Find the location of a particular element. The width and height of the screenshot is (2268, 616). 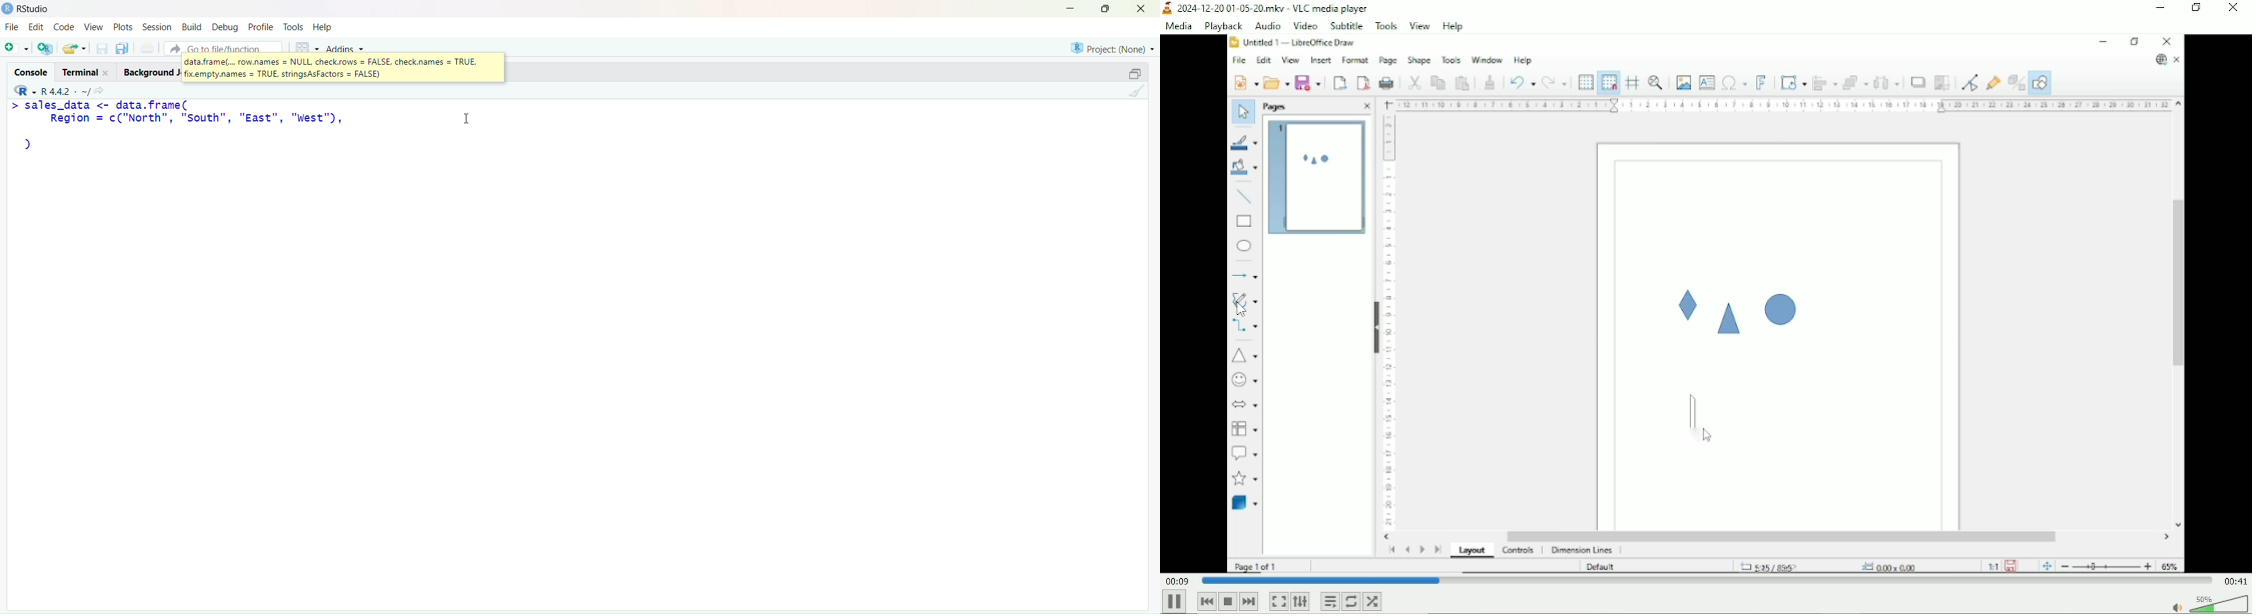

minimise is located at coordinates (1063, 7).